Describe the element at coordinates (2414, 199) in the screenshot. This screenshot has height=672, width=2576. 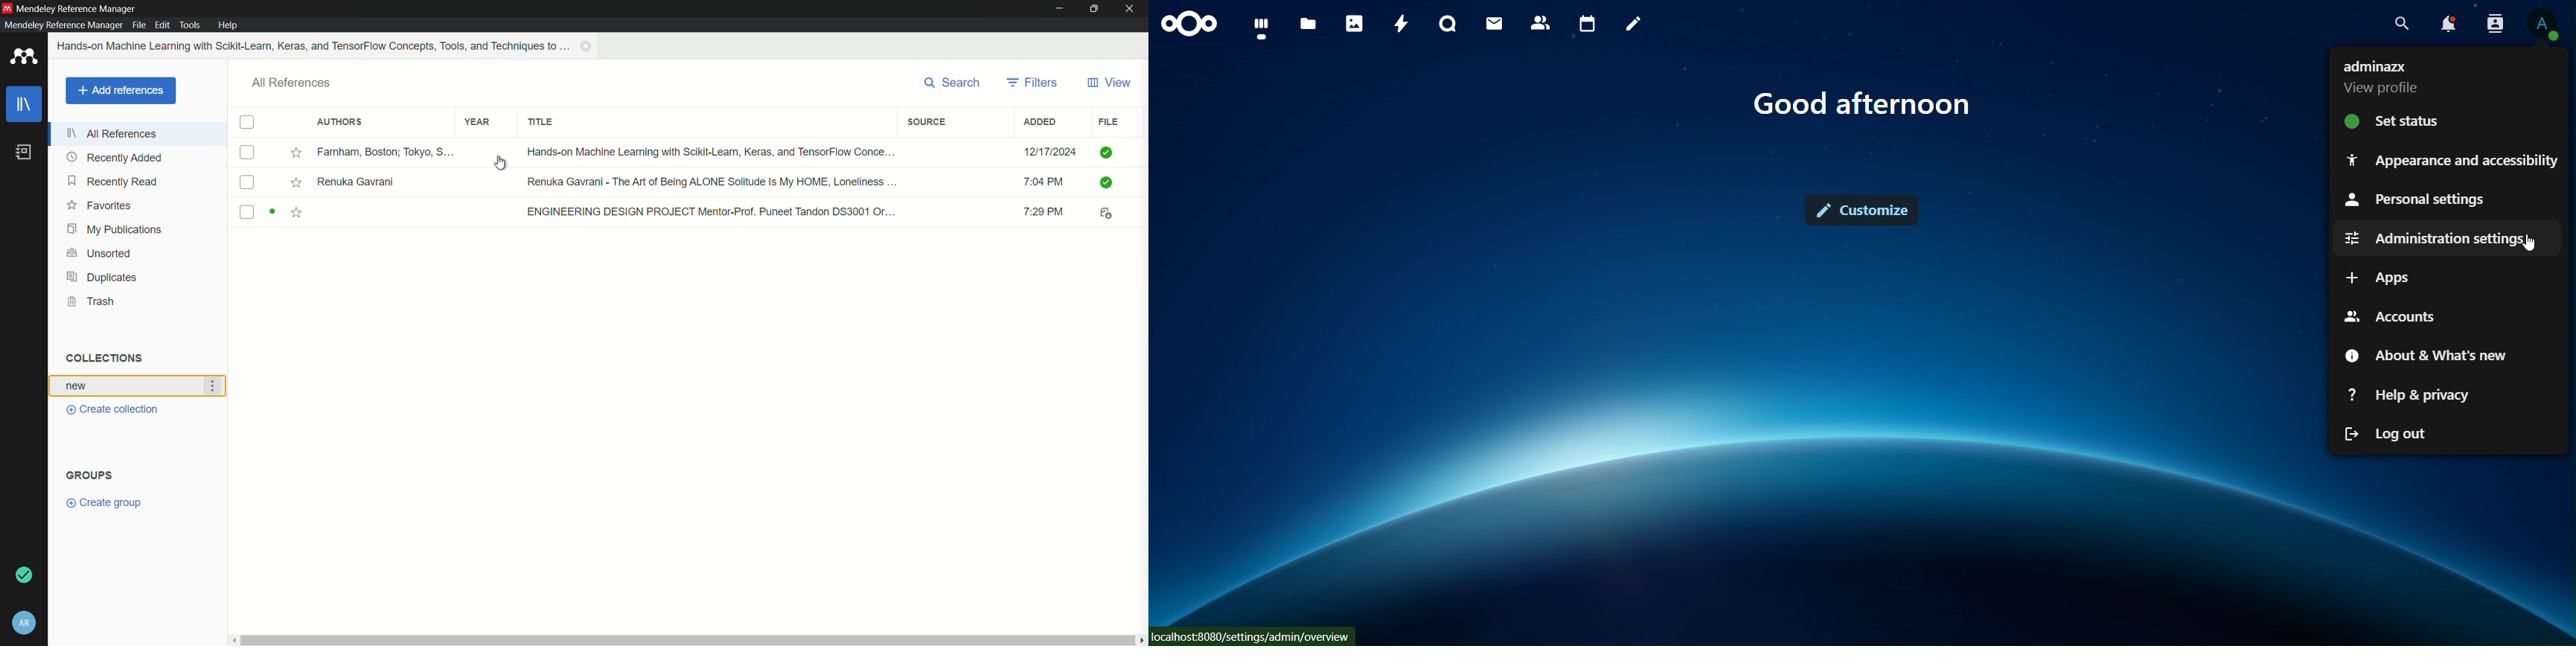
I see `personal settings` at that location.